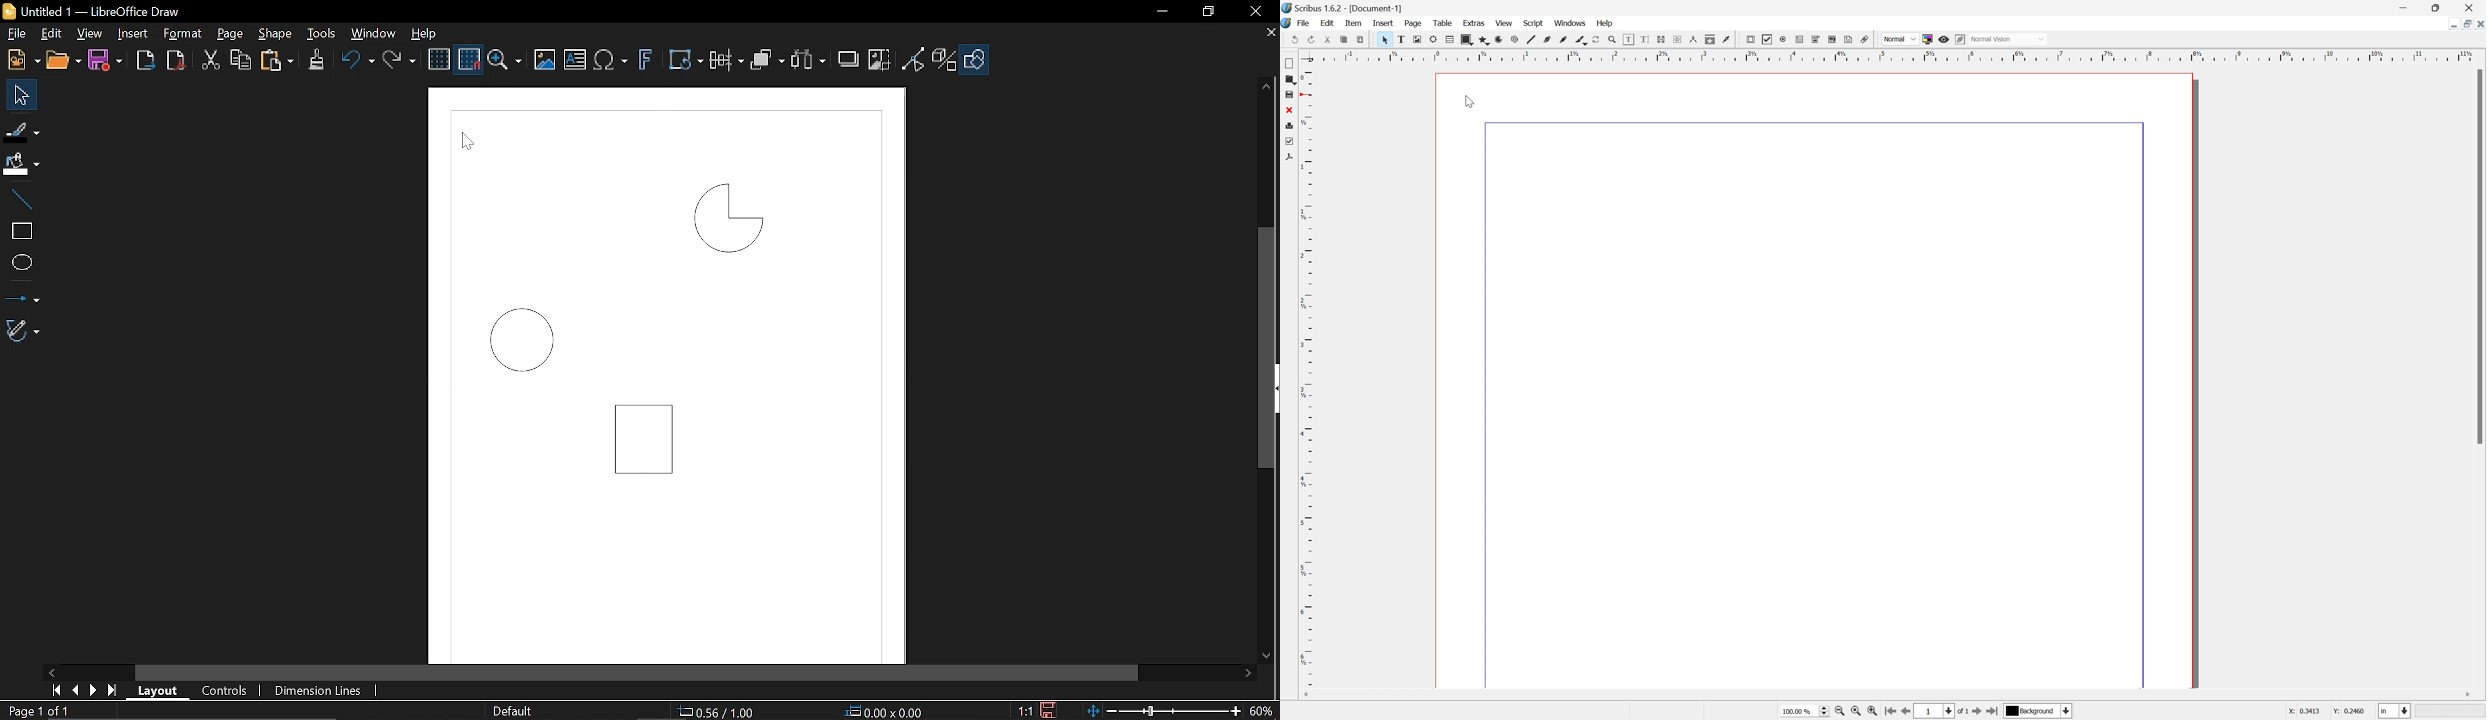 This screenshot has width=2492, height=728. What do you see at coordinates (1290, 62) in the screenshot?
I see `New` at bounding box center [1290, 62].